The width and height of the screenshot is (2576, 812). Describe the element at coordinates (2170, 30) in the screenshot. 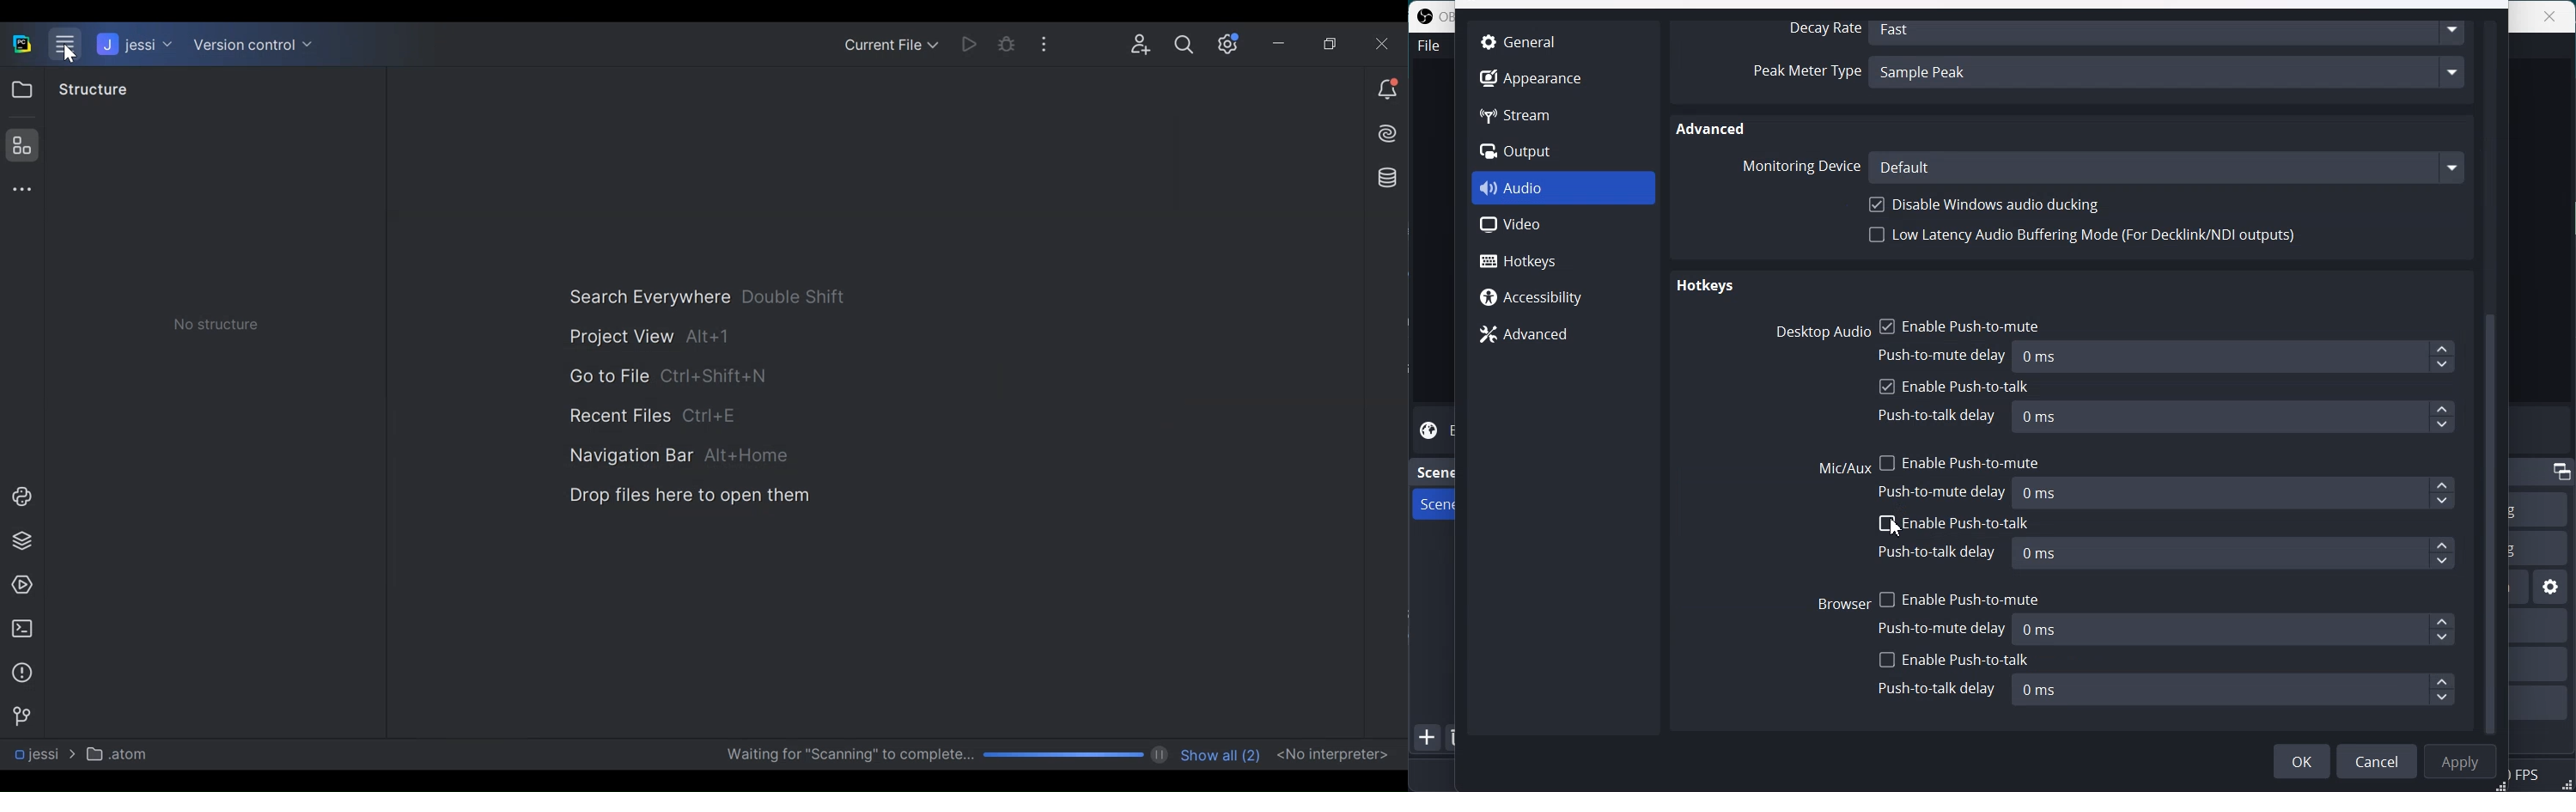

I see `Fast` at that location.